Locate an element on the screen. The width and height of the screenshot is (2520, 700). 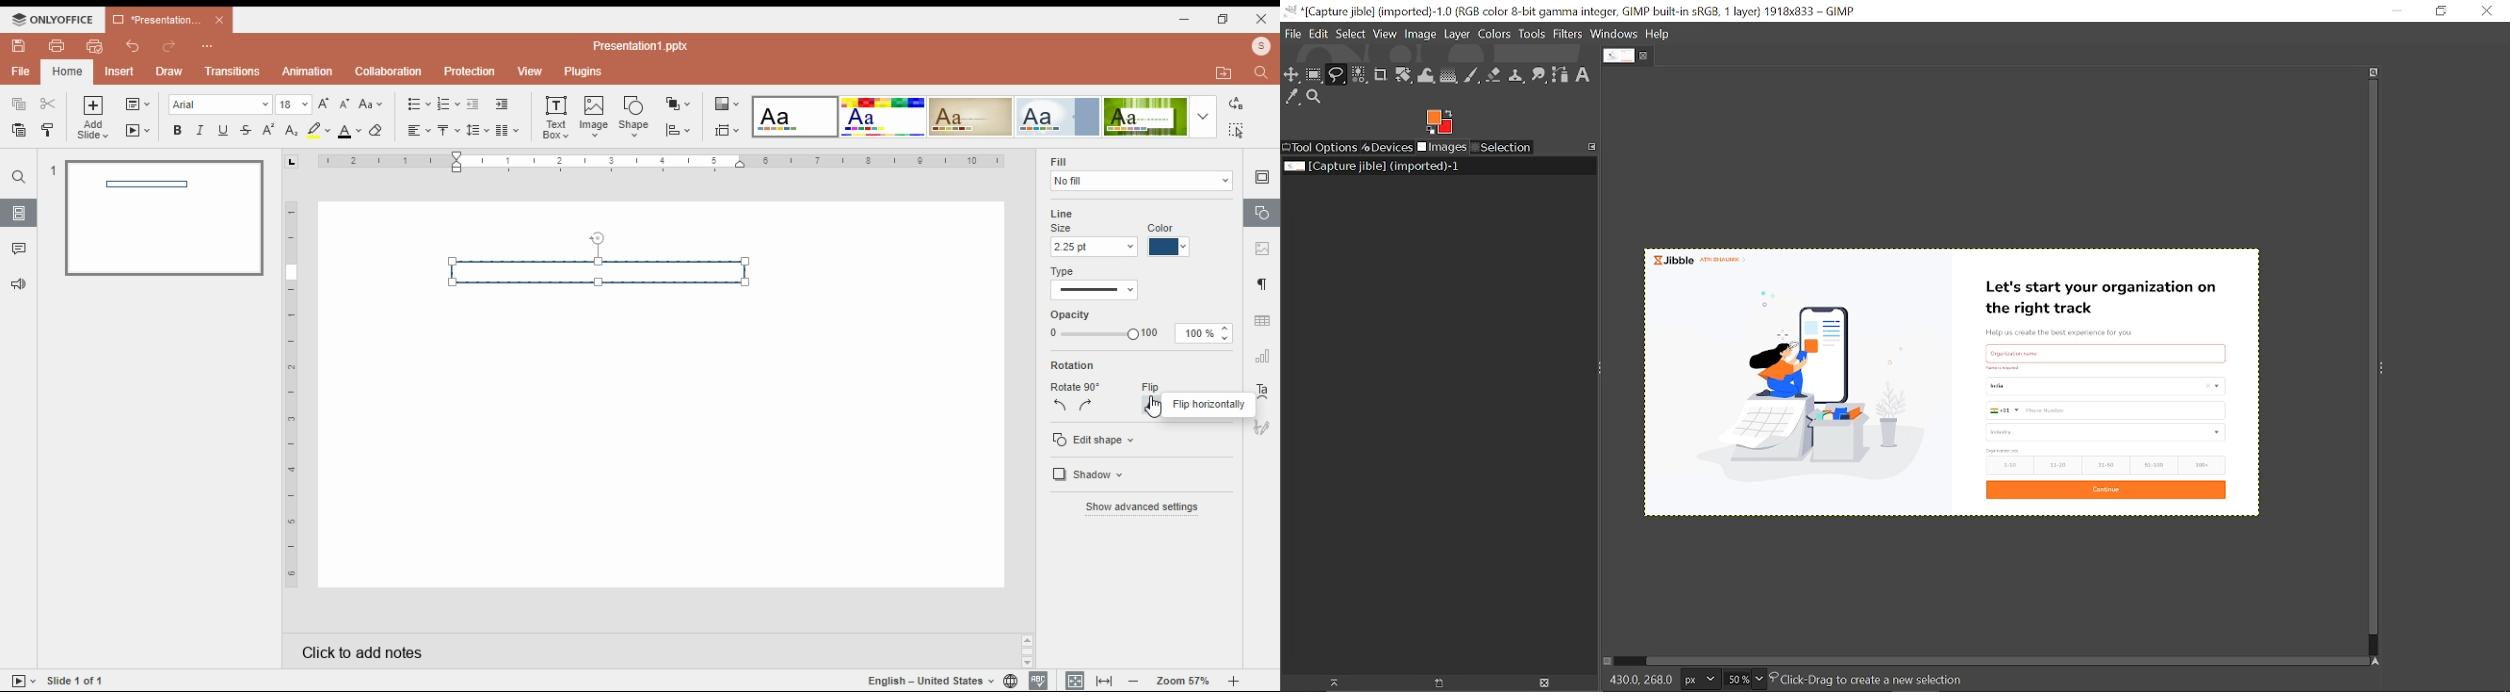
fit to width is located at coordinates (1105, 680).